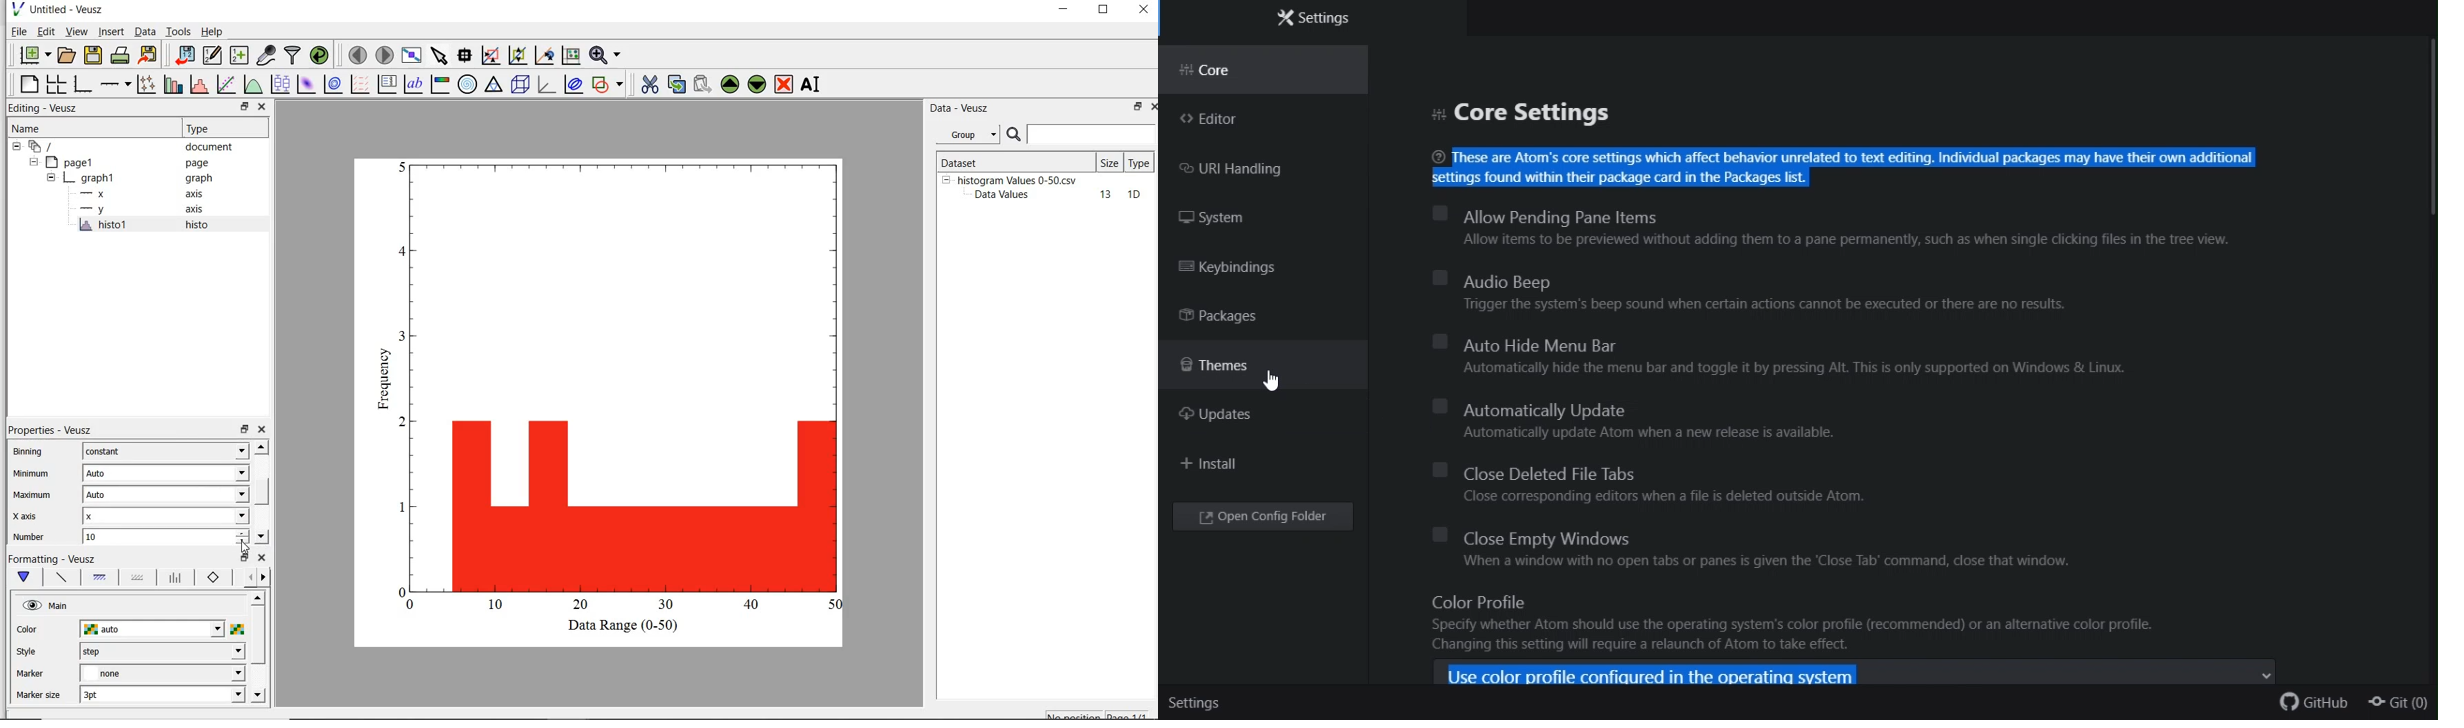 The image size is (2464, 728). Describe the element at coordinates (1840, 166) in the screenshot. I see `These are Atom’s core settings which affect behavior unrelated to text editing. Individual packages may have their own additional settings found within their package card in the Packages list.` at that location.